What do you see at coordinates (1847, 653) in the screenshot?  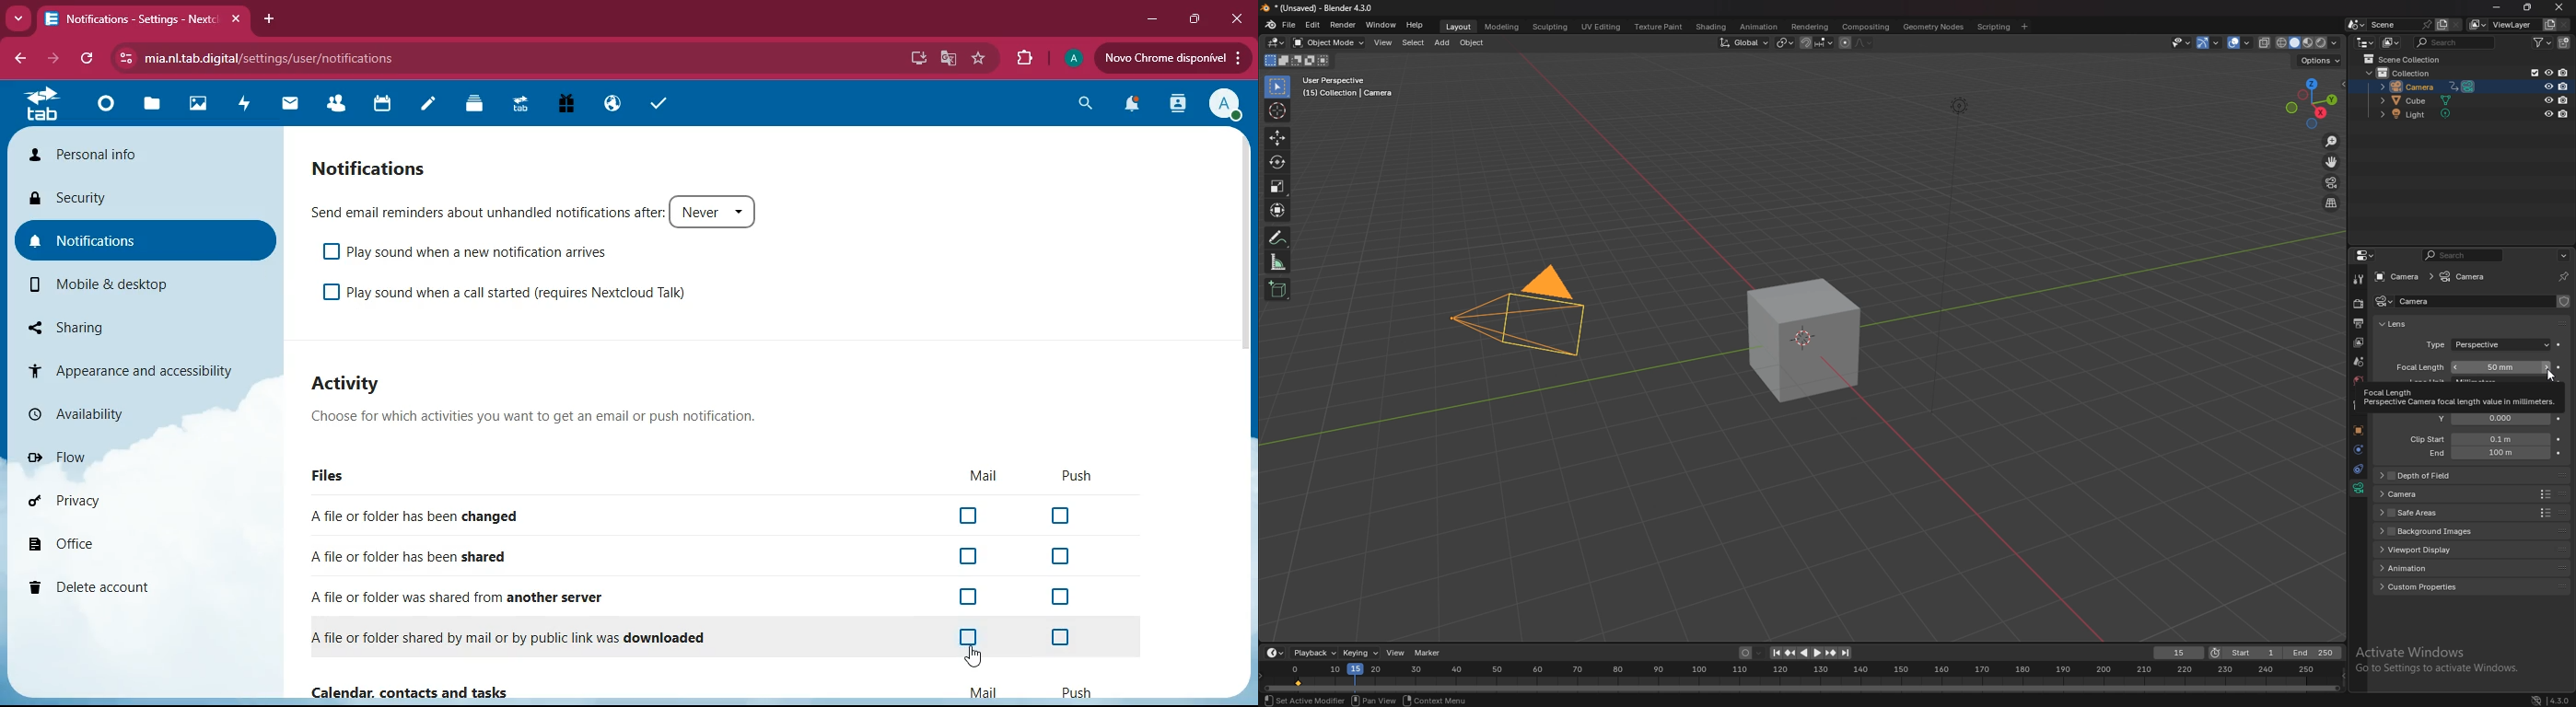 I see `jump to endpoint` at bounding box center [1847, 653].